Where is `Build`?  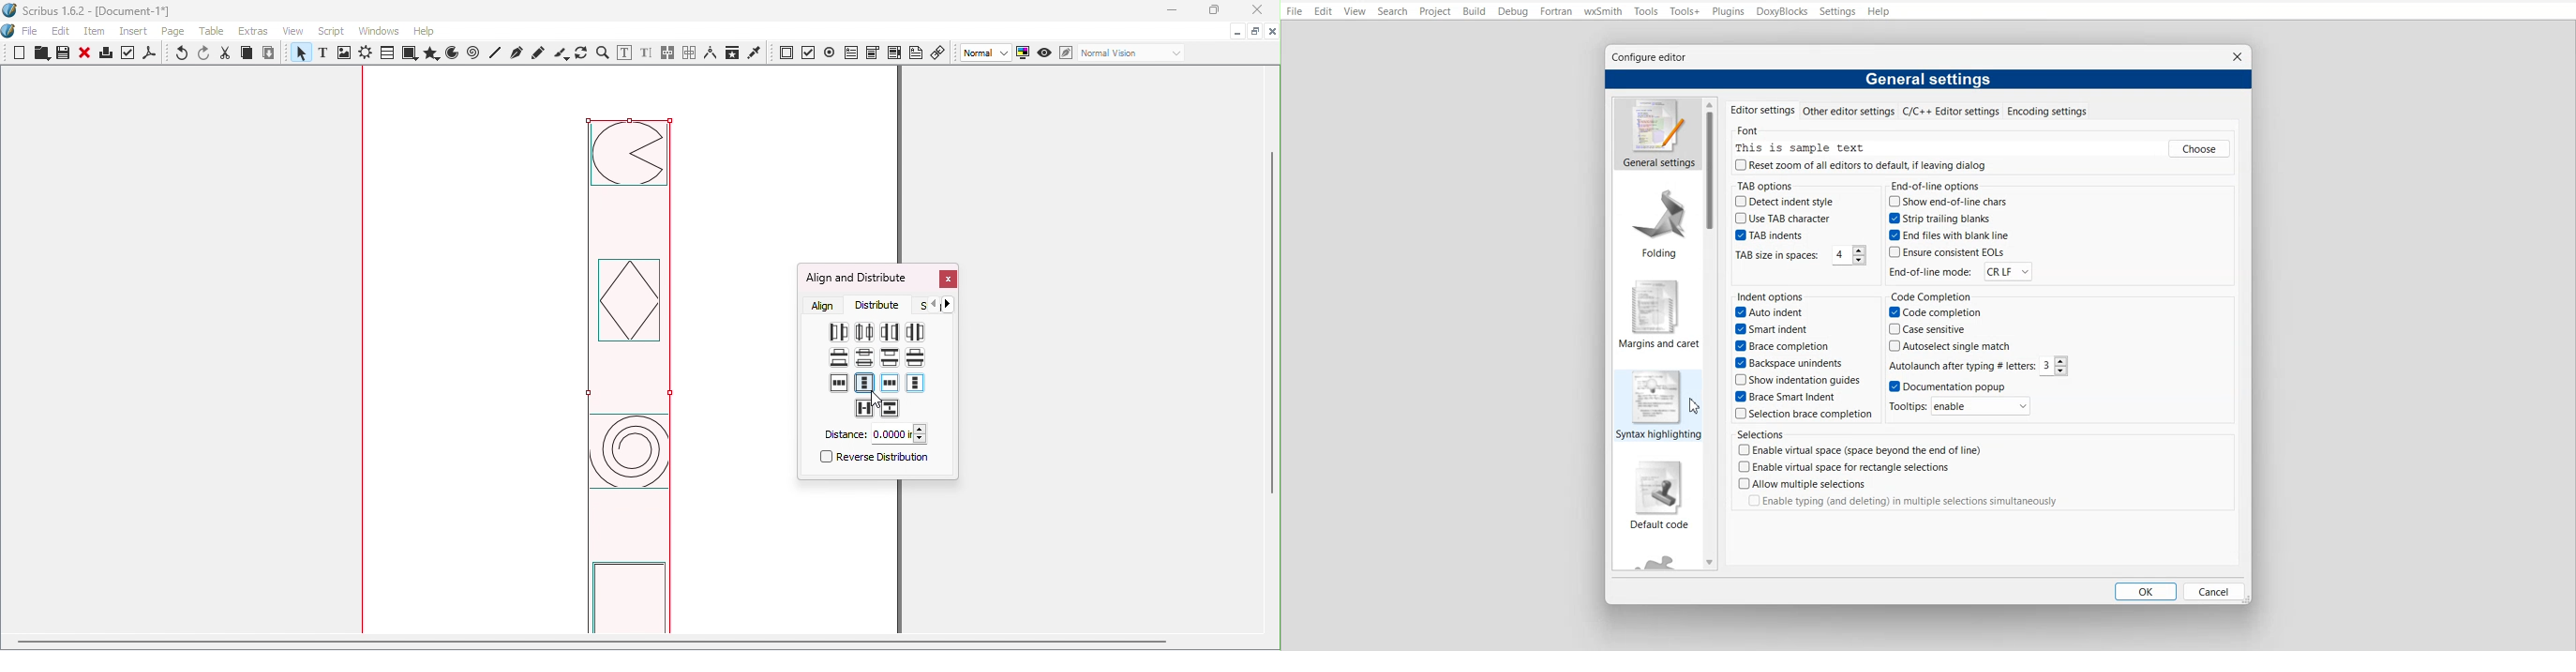
Build is located at coordinates (1474, 11).